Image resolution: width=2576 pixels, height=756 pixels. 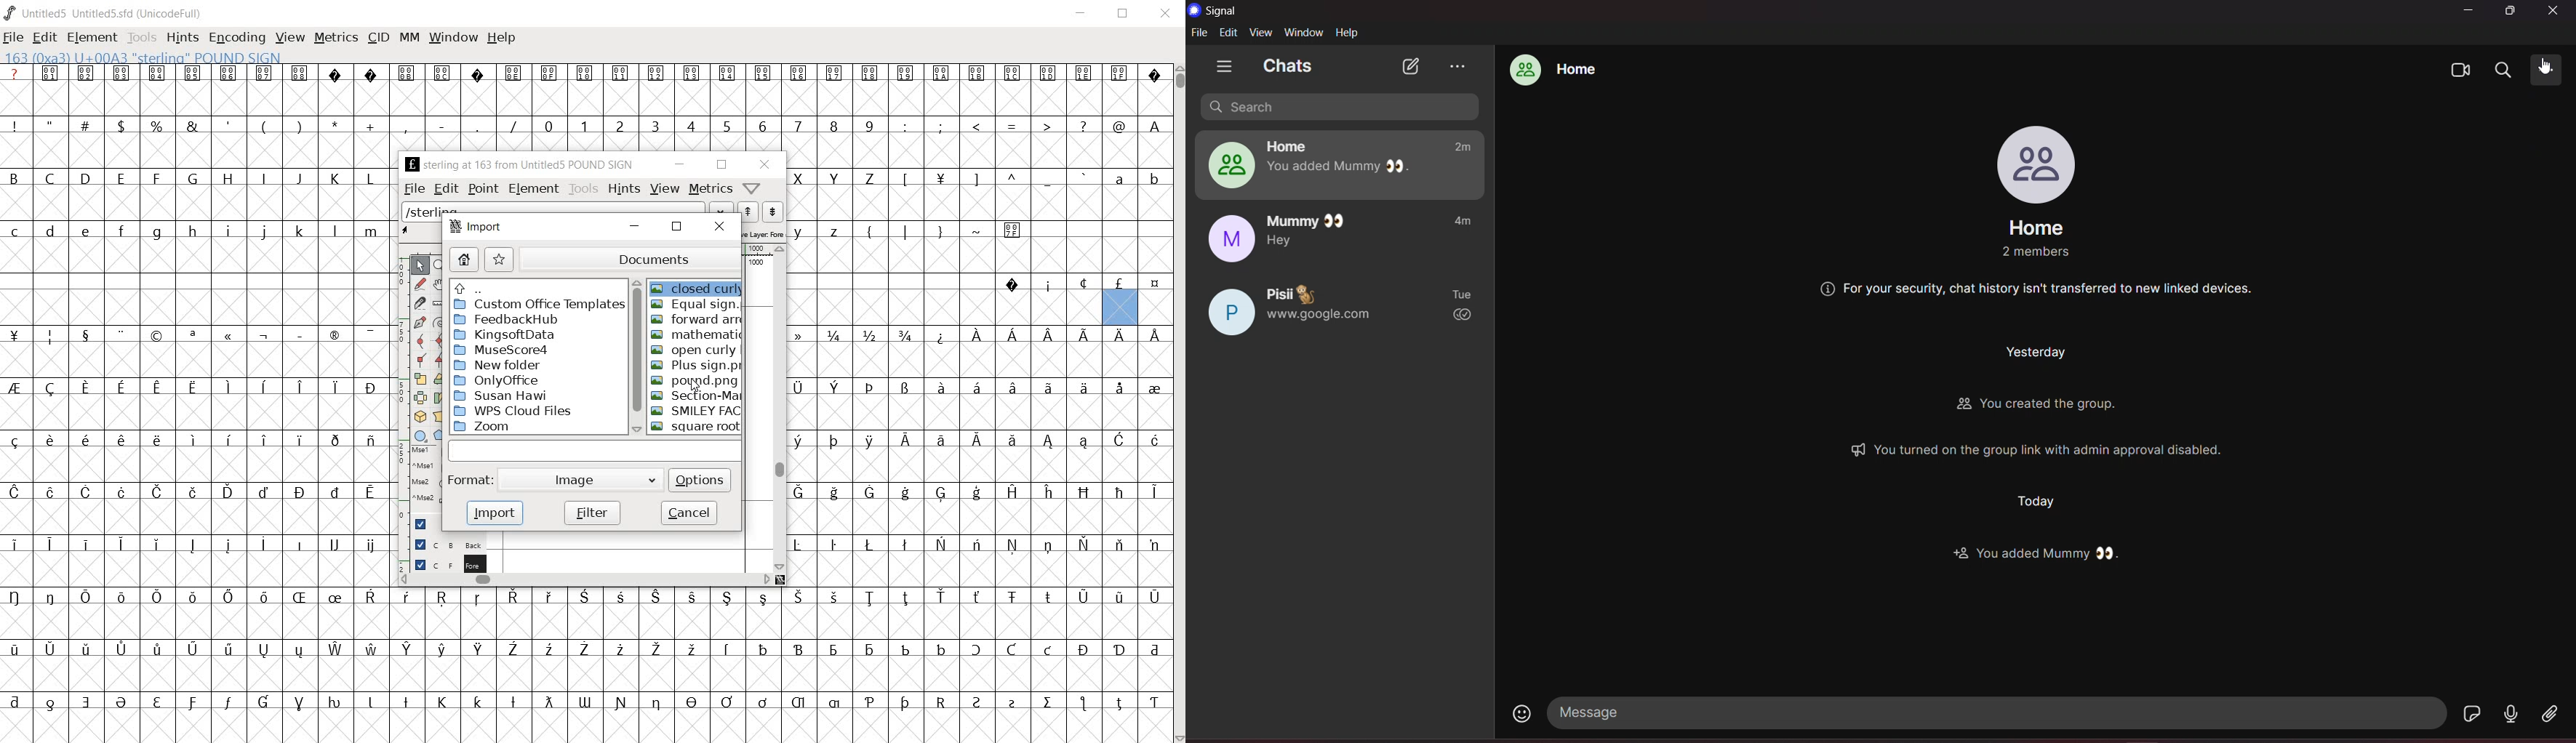 I want to click on element, so click(x=534, y=188).